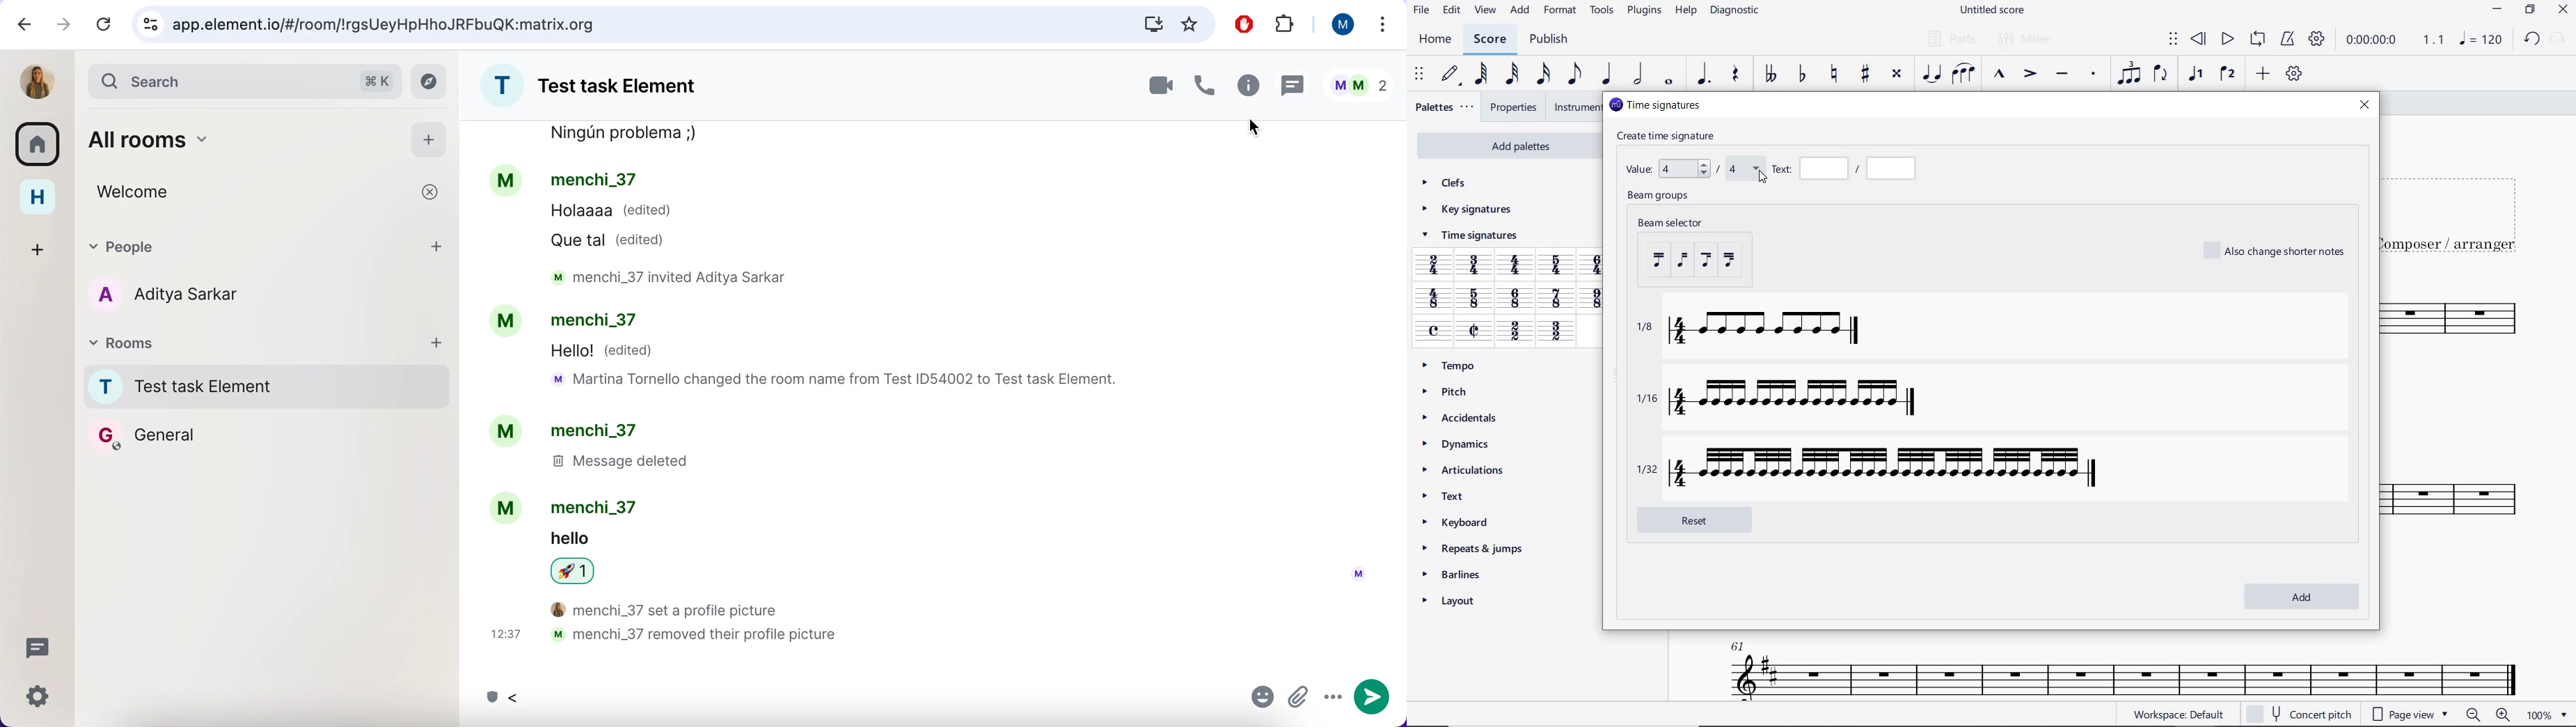 The width and height of the screenshot is (2576, 728). Describe the element at coordinates (2408, 715) in the screenshot. I see `PAGE VIEW` at that location.